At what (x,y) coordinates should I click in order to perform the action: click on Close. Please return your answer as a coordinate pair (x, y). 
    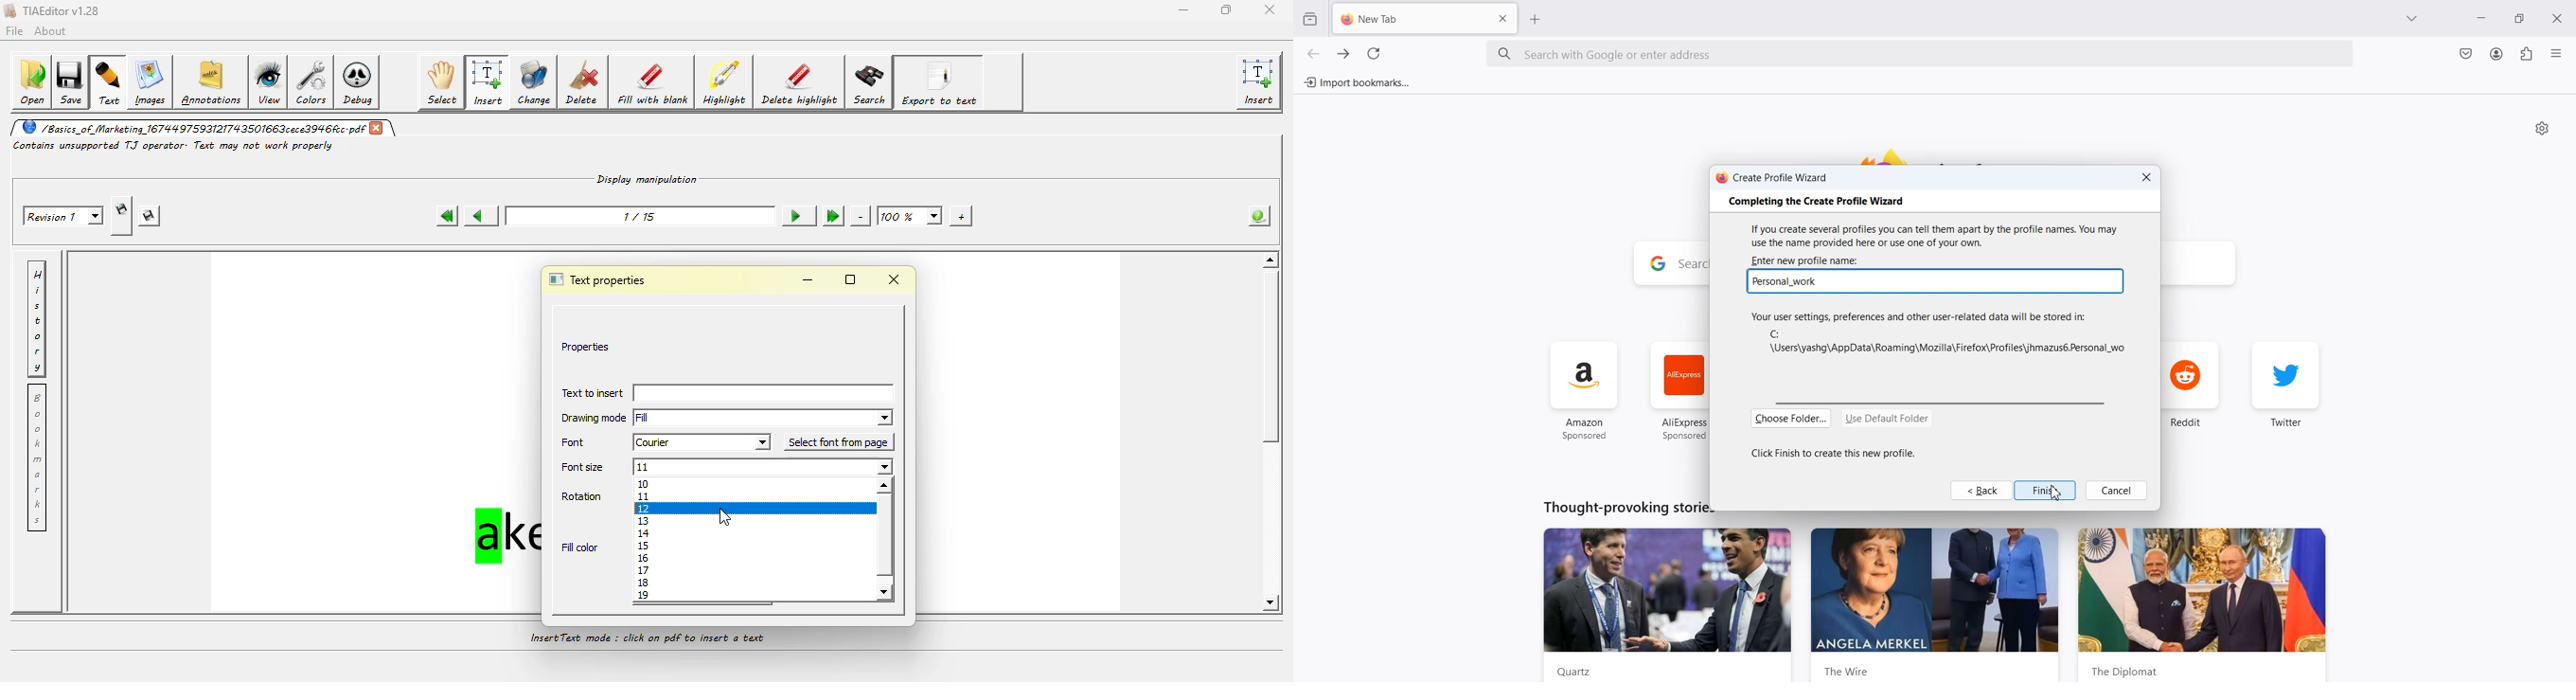
    Looking at the image, I should click on (2146, 177).